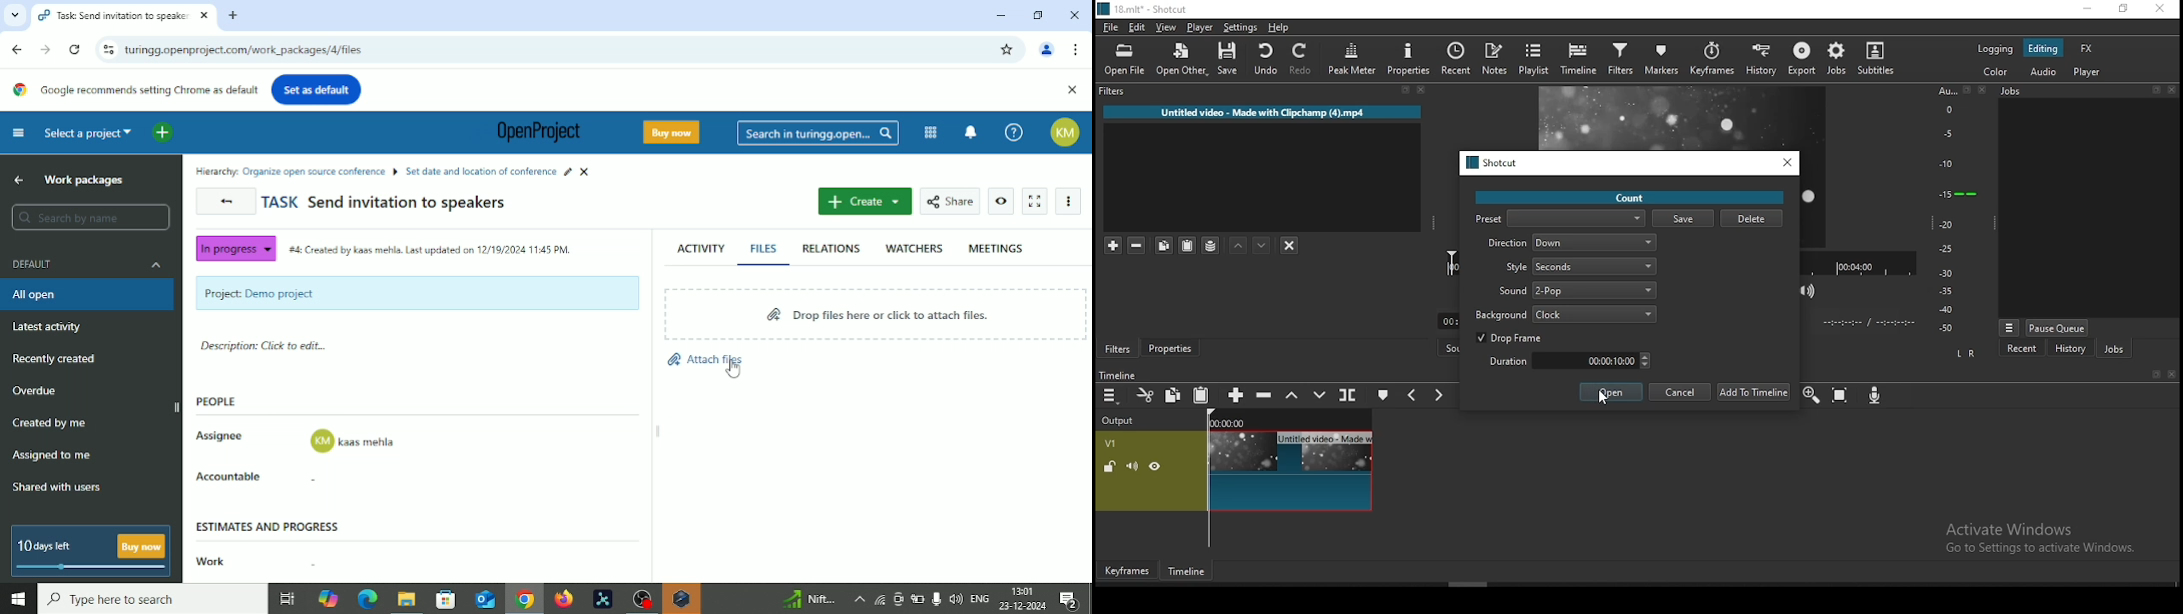 Image resolution: width=2184 pixels, height=616 pixels. I want to click on file, so click(1112, 25).